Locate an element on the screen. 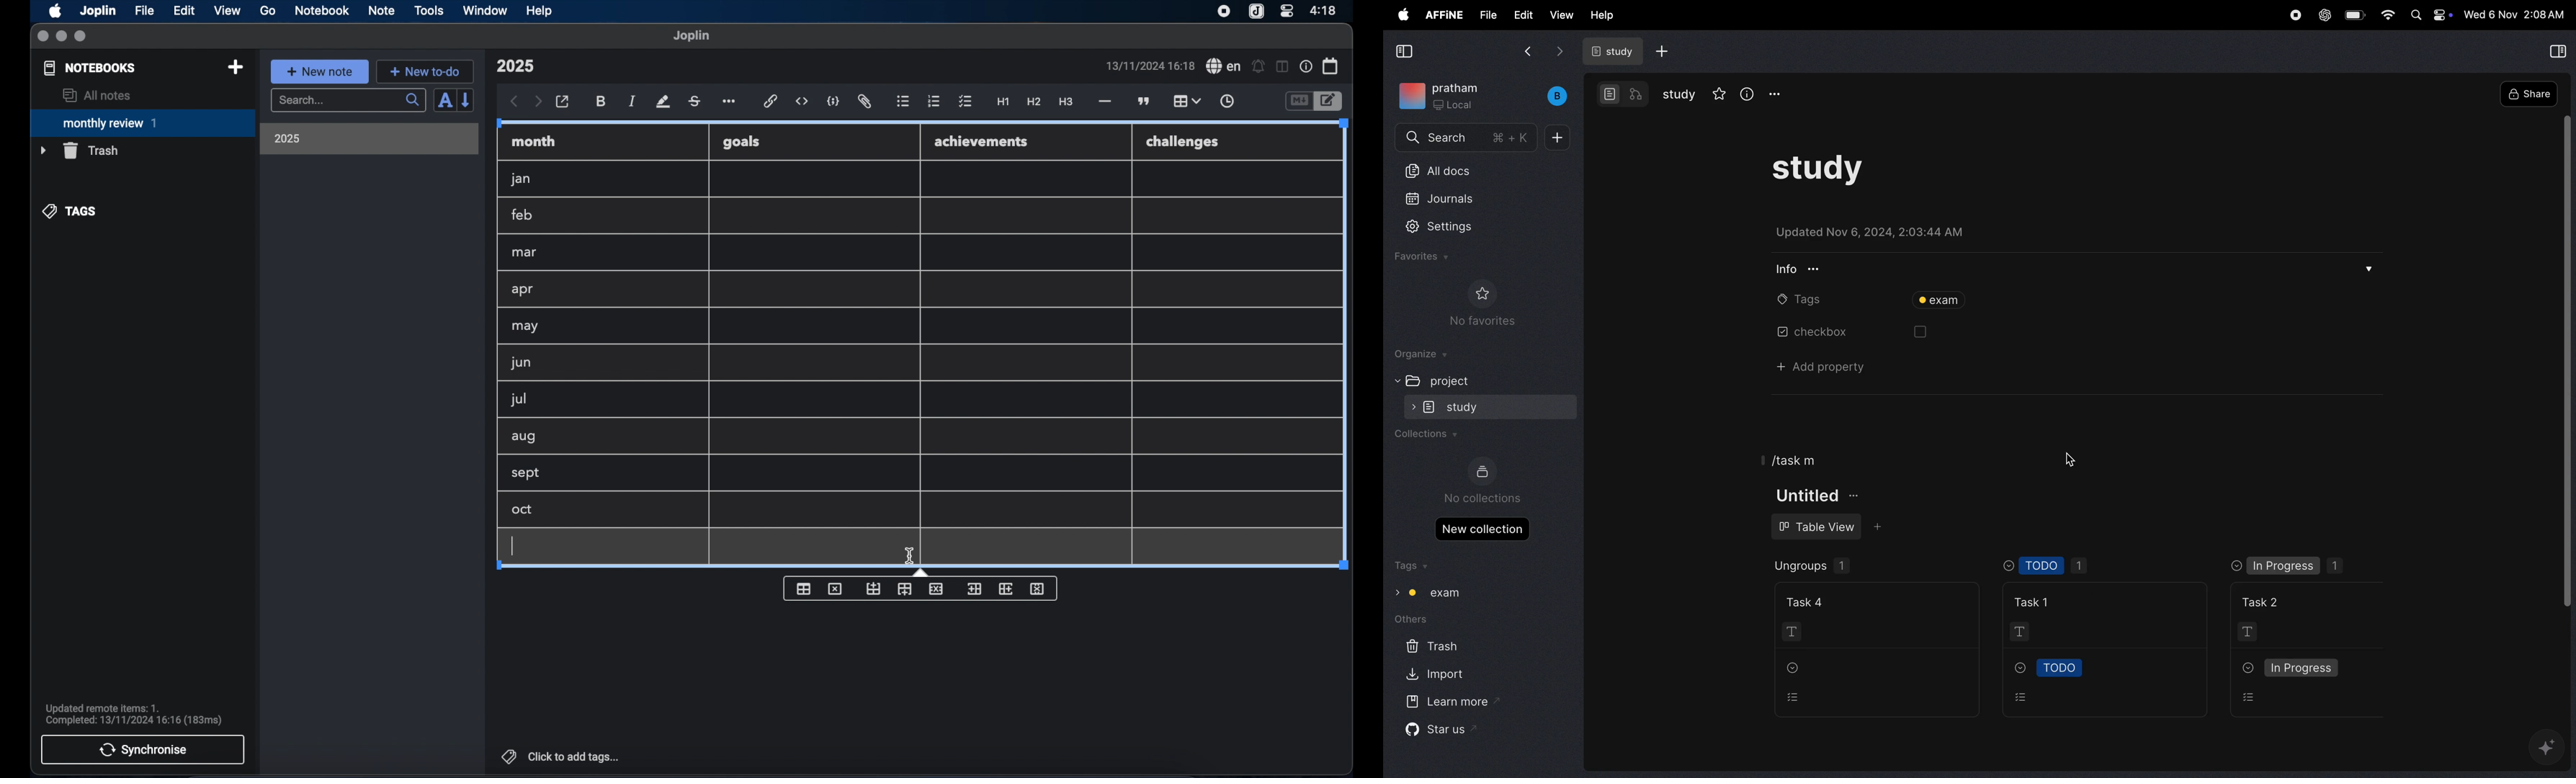 This screenshot has width=2576, height=784. calendar is located at coordinates (1331, 66).